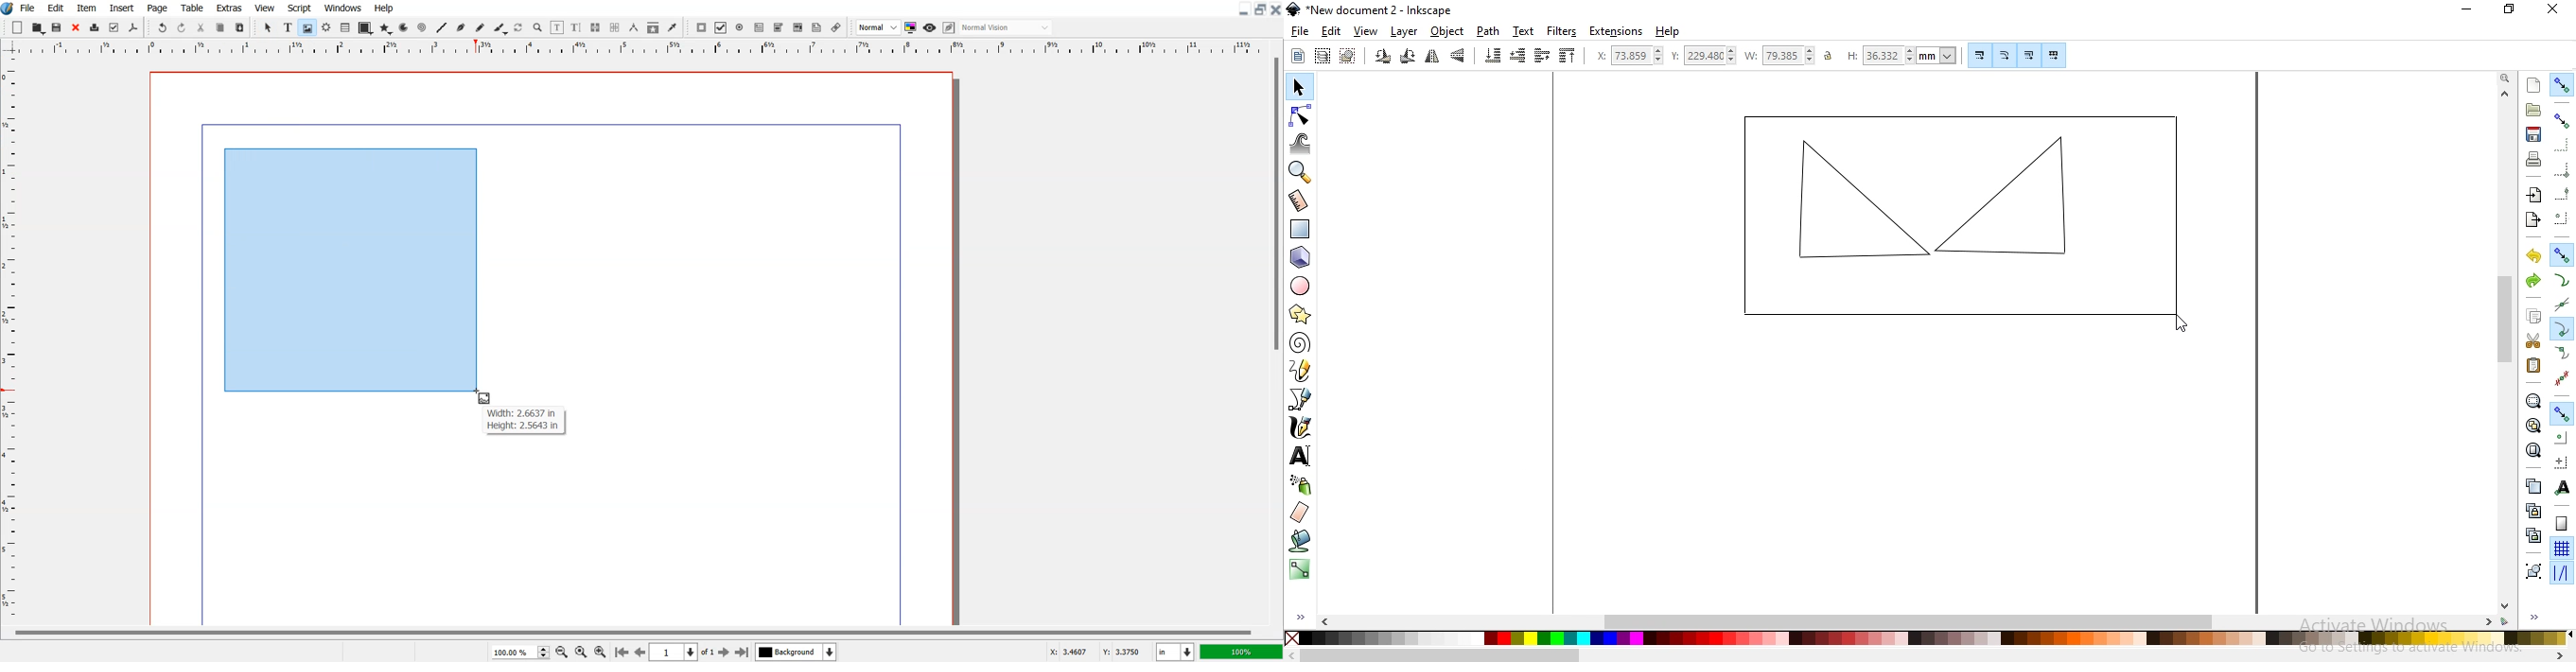 The height and width of the screenshot is (672, 2576). Describe the element at coordinates (76, 27) in the screenshot. I see `Close` at that location.